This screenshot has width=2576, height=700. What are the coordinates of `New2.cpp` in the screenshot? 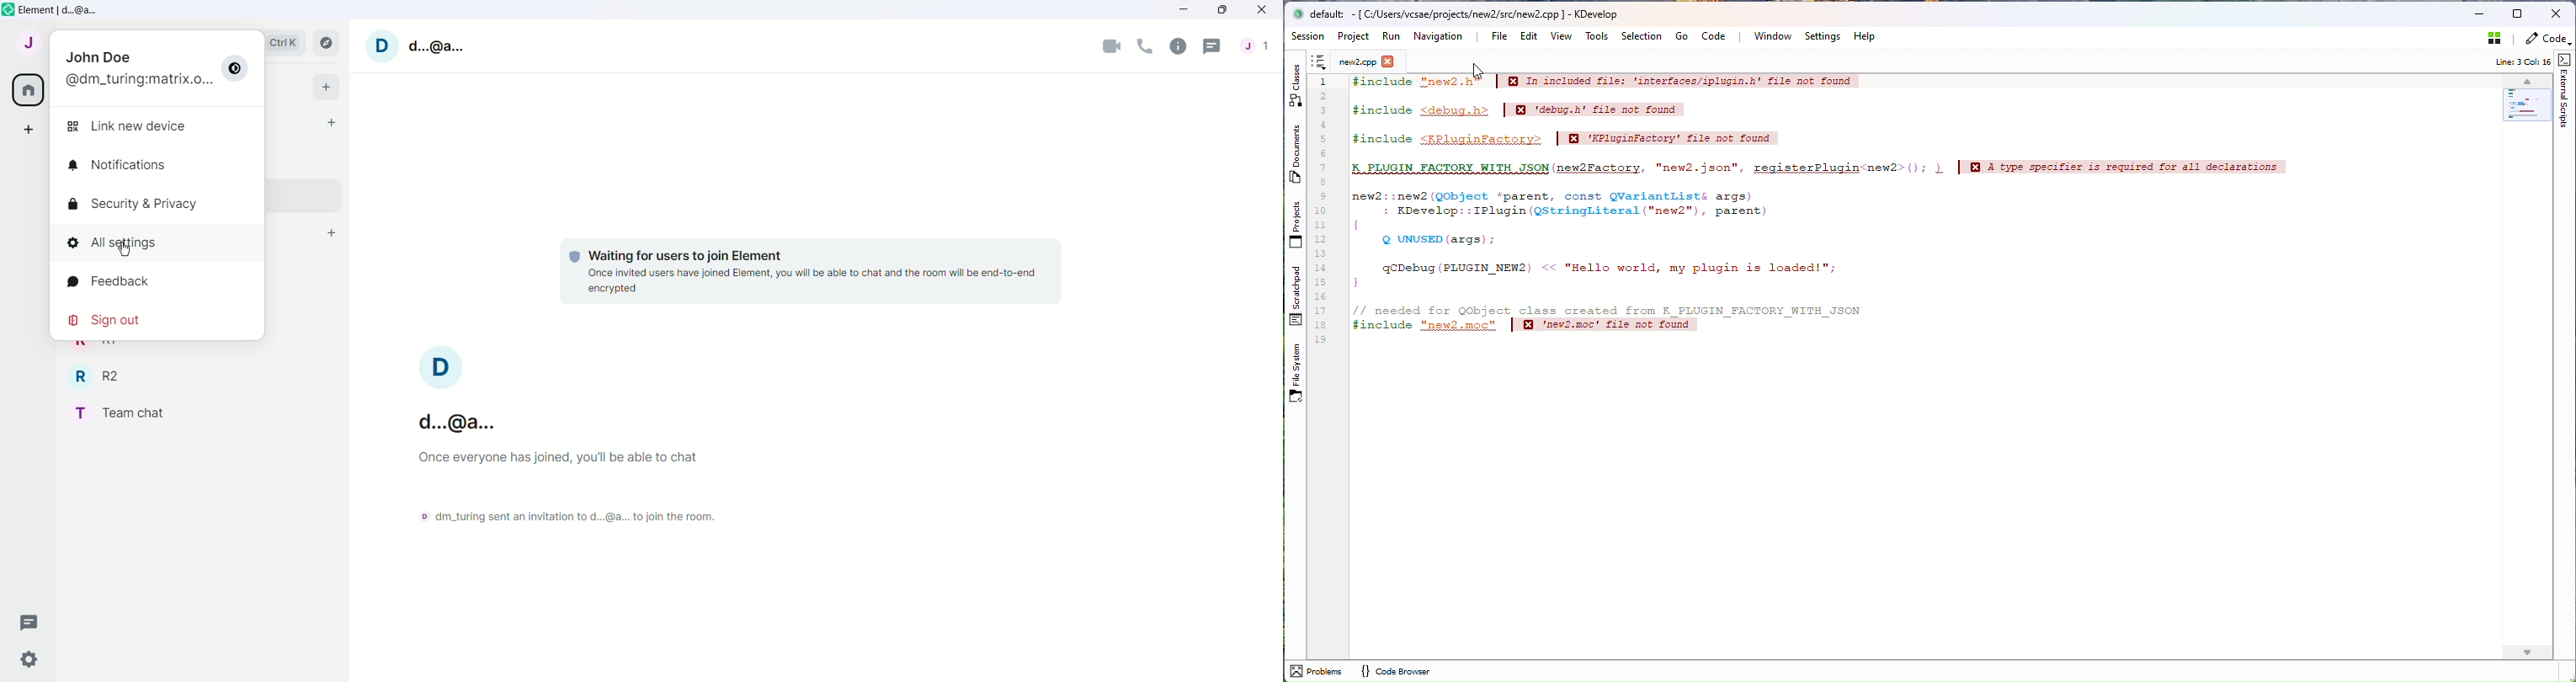 It's located at (1354, 63).